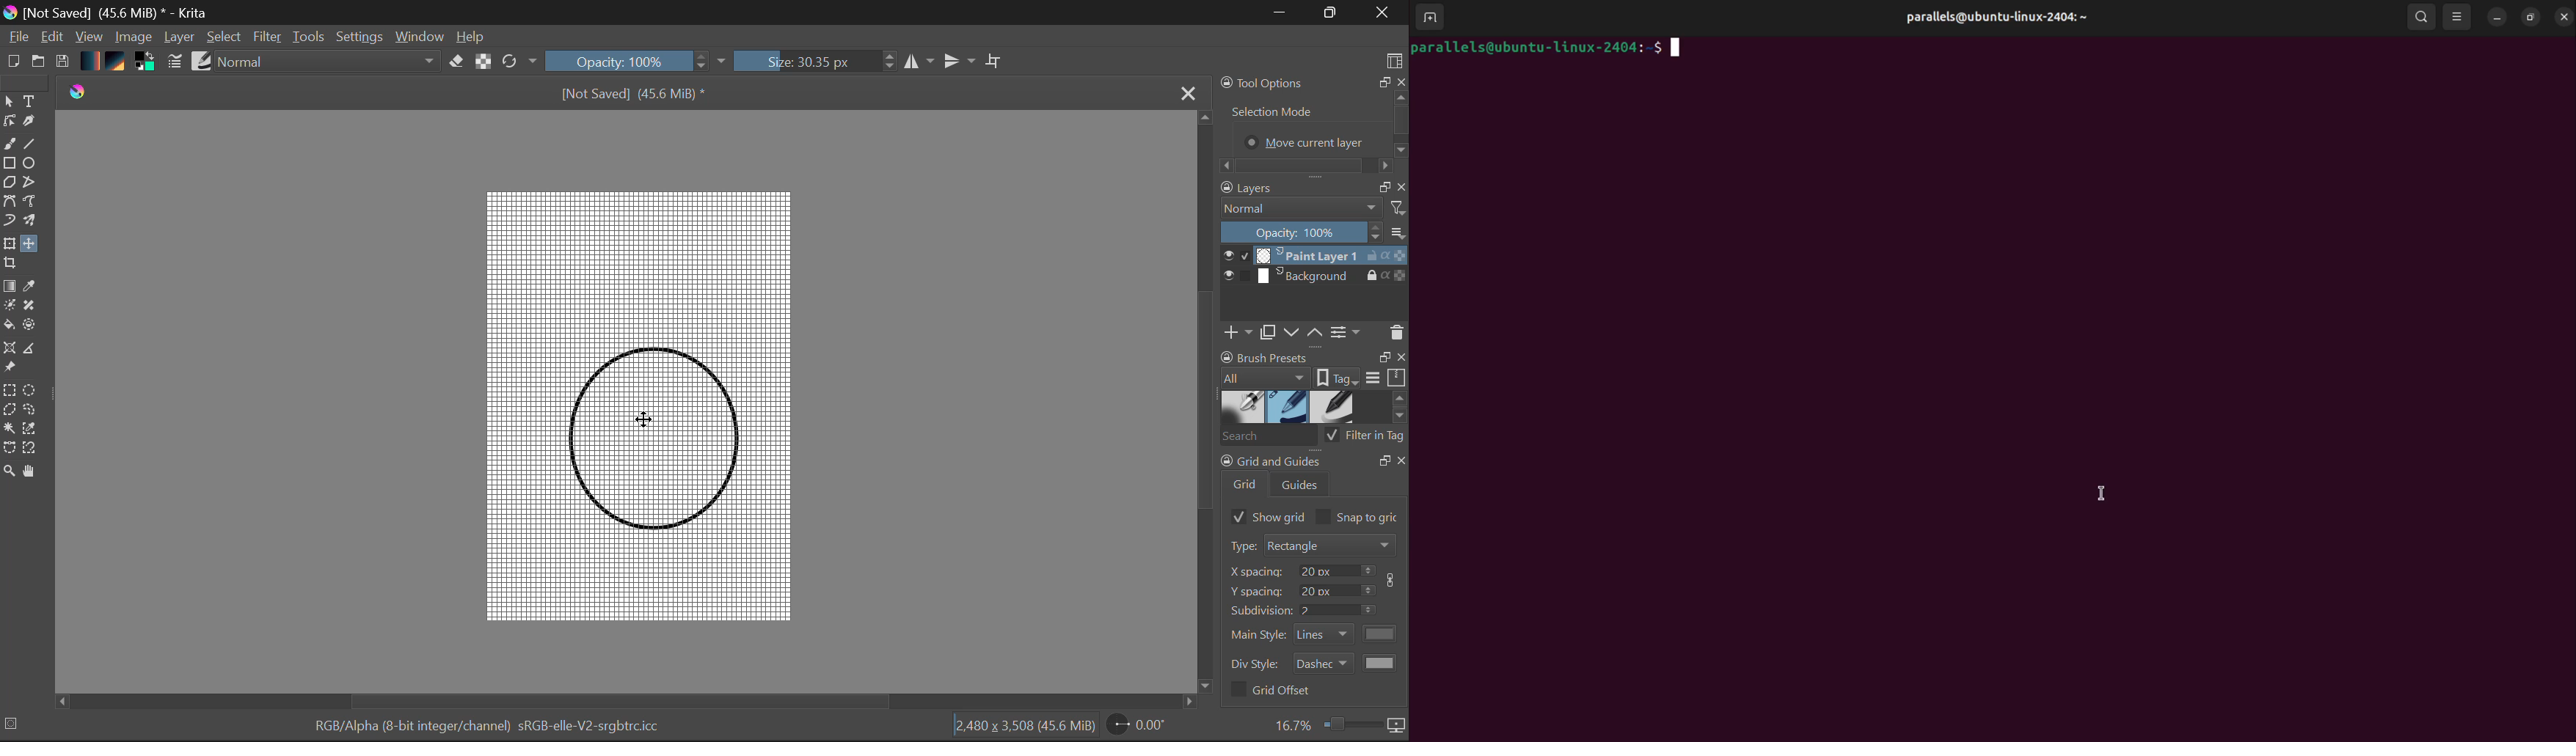 This screenshot has height=756, width=2576. I want to click on Layer Opacity , so click(1313, 232).